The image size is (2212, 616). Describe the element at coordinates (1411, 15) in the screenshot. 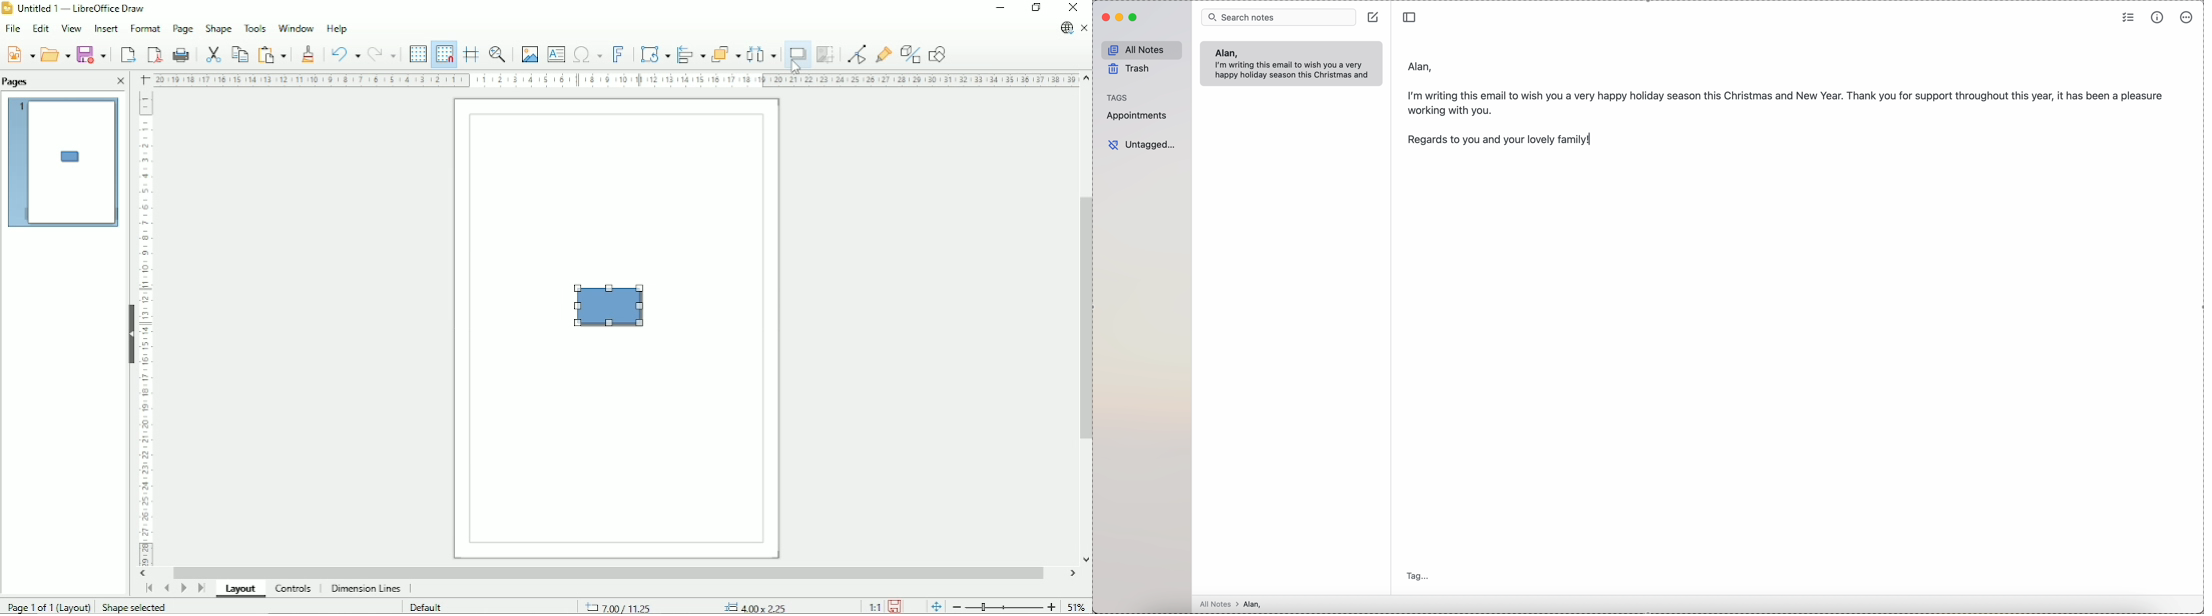

I see `toggle sidebar` at that location.